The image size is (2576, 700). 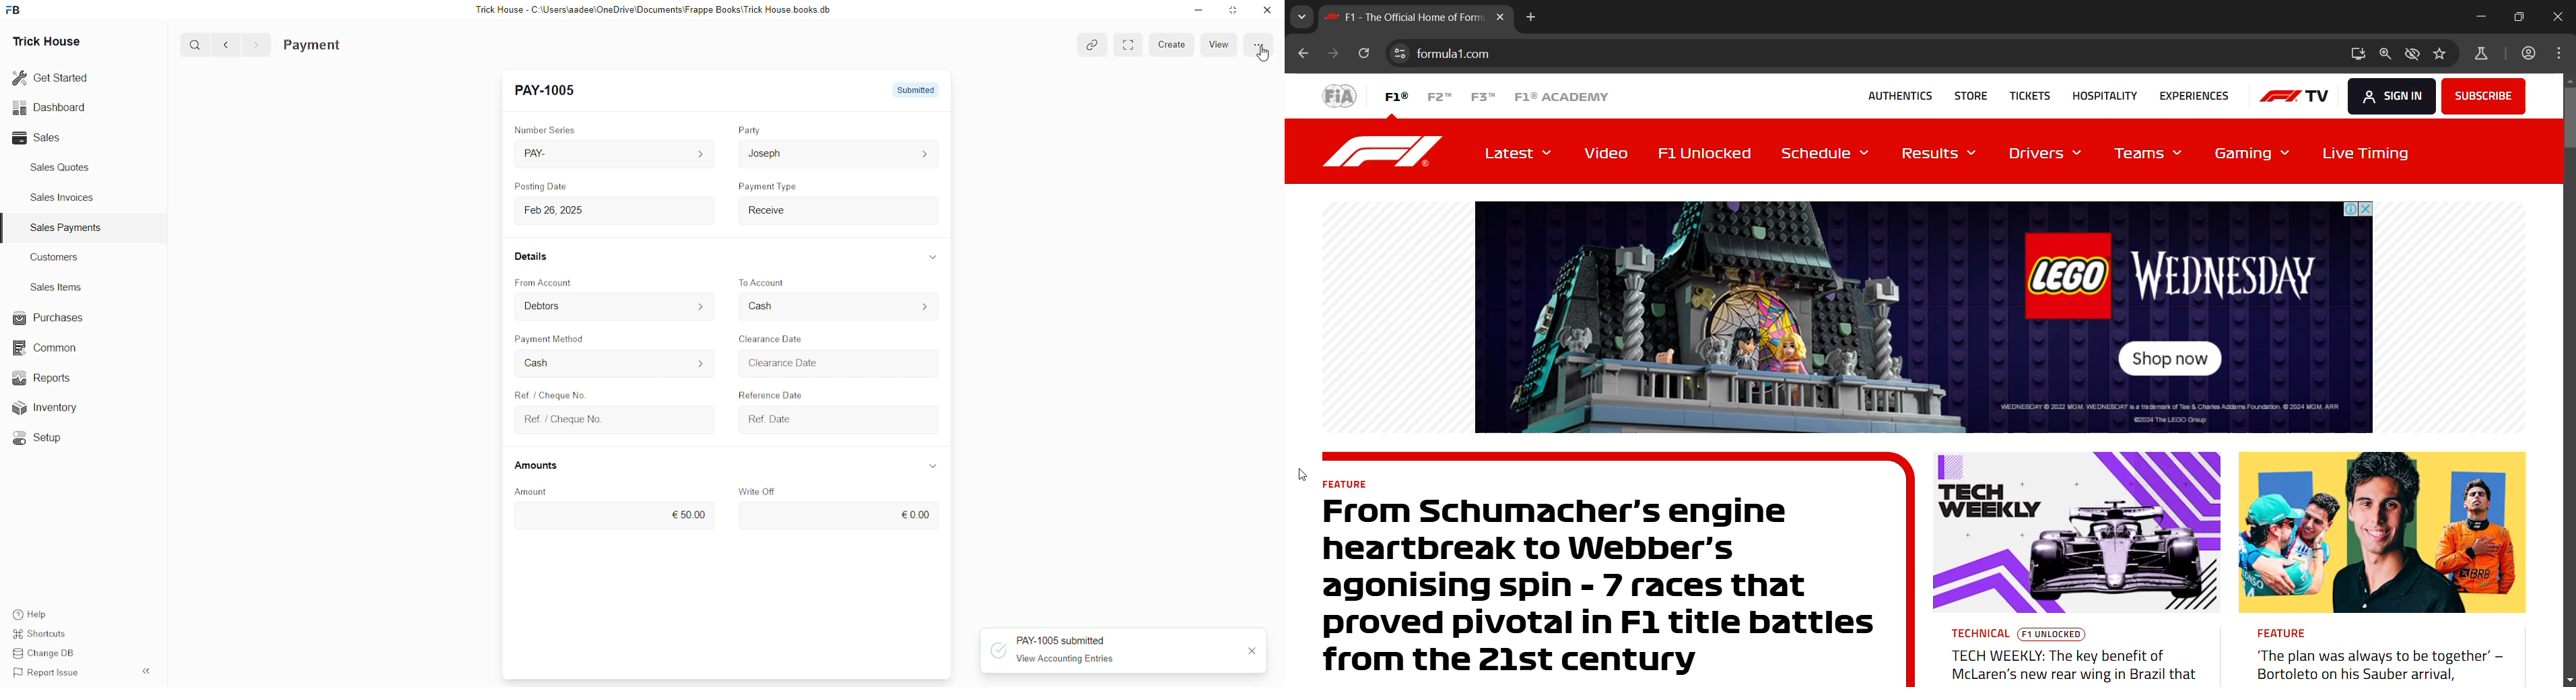 I want to click on Search, so click(x=195, y=44).